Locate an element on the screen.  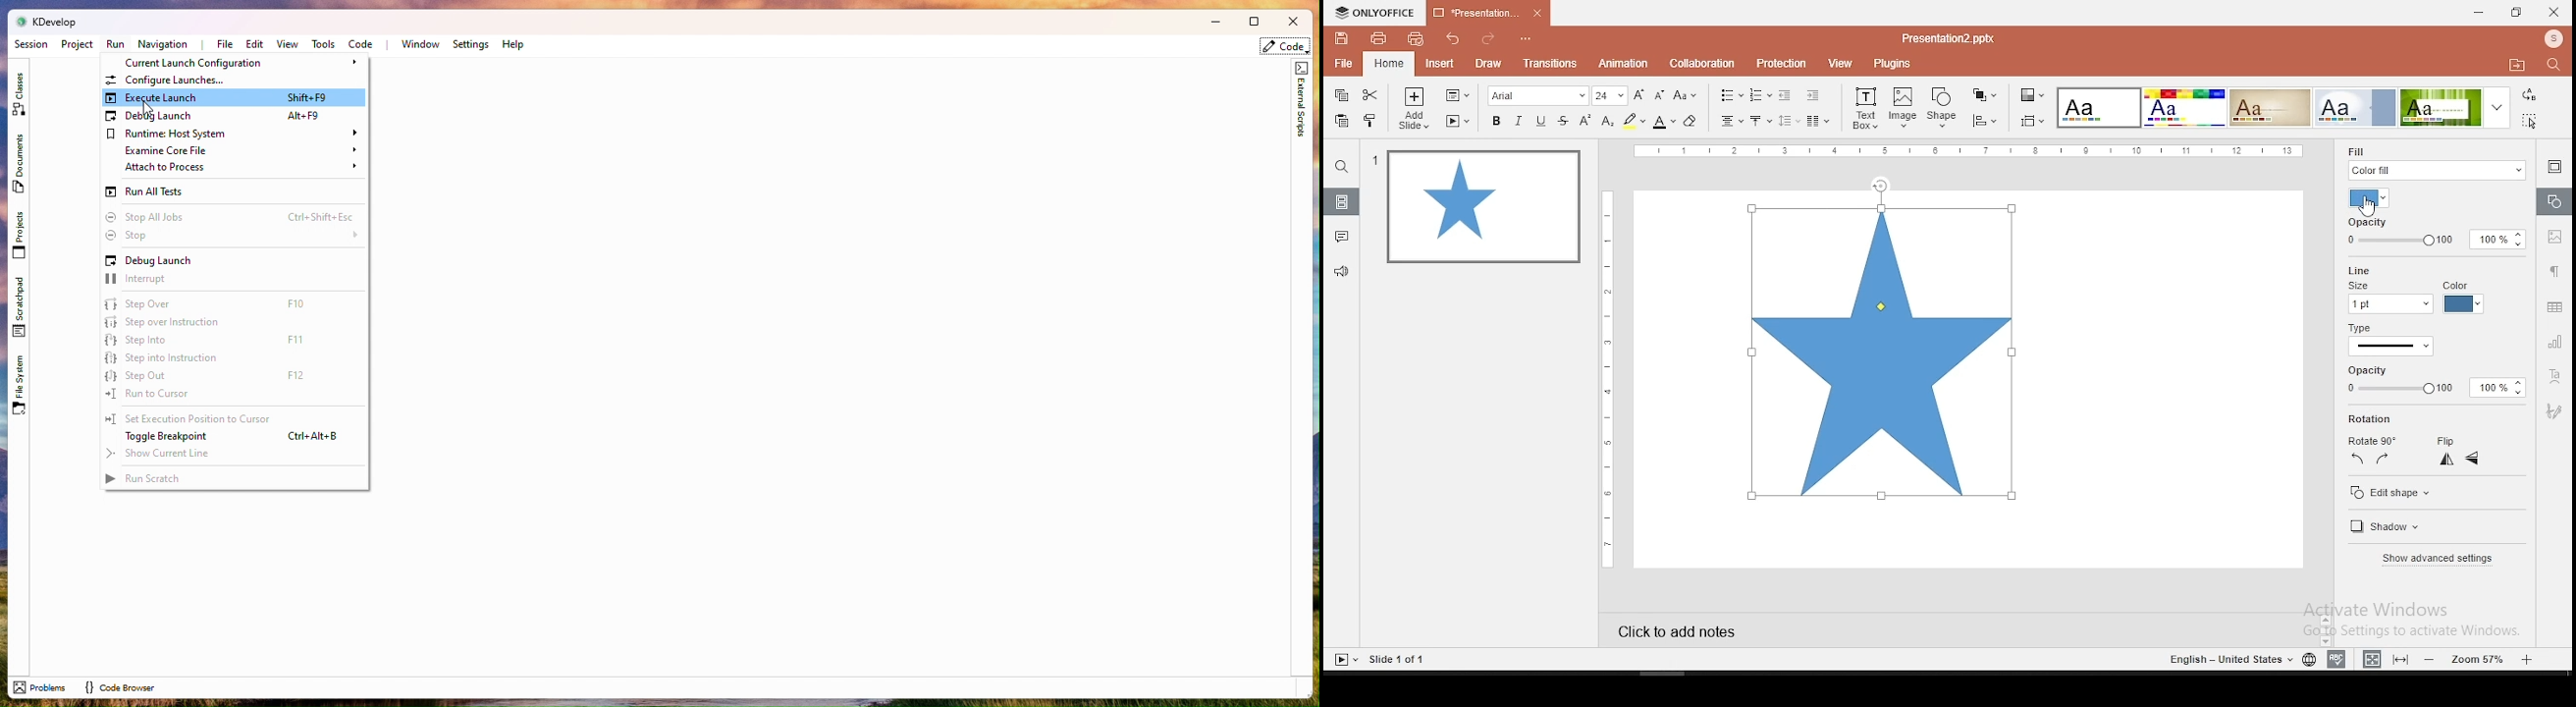
numbering is located at coordinates (1761, 94).